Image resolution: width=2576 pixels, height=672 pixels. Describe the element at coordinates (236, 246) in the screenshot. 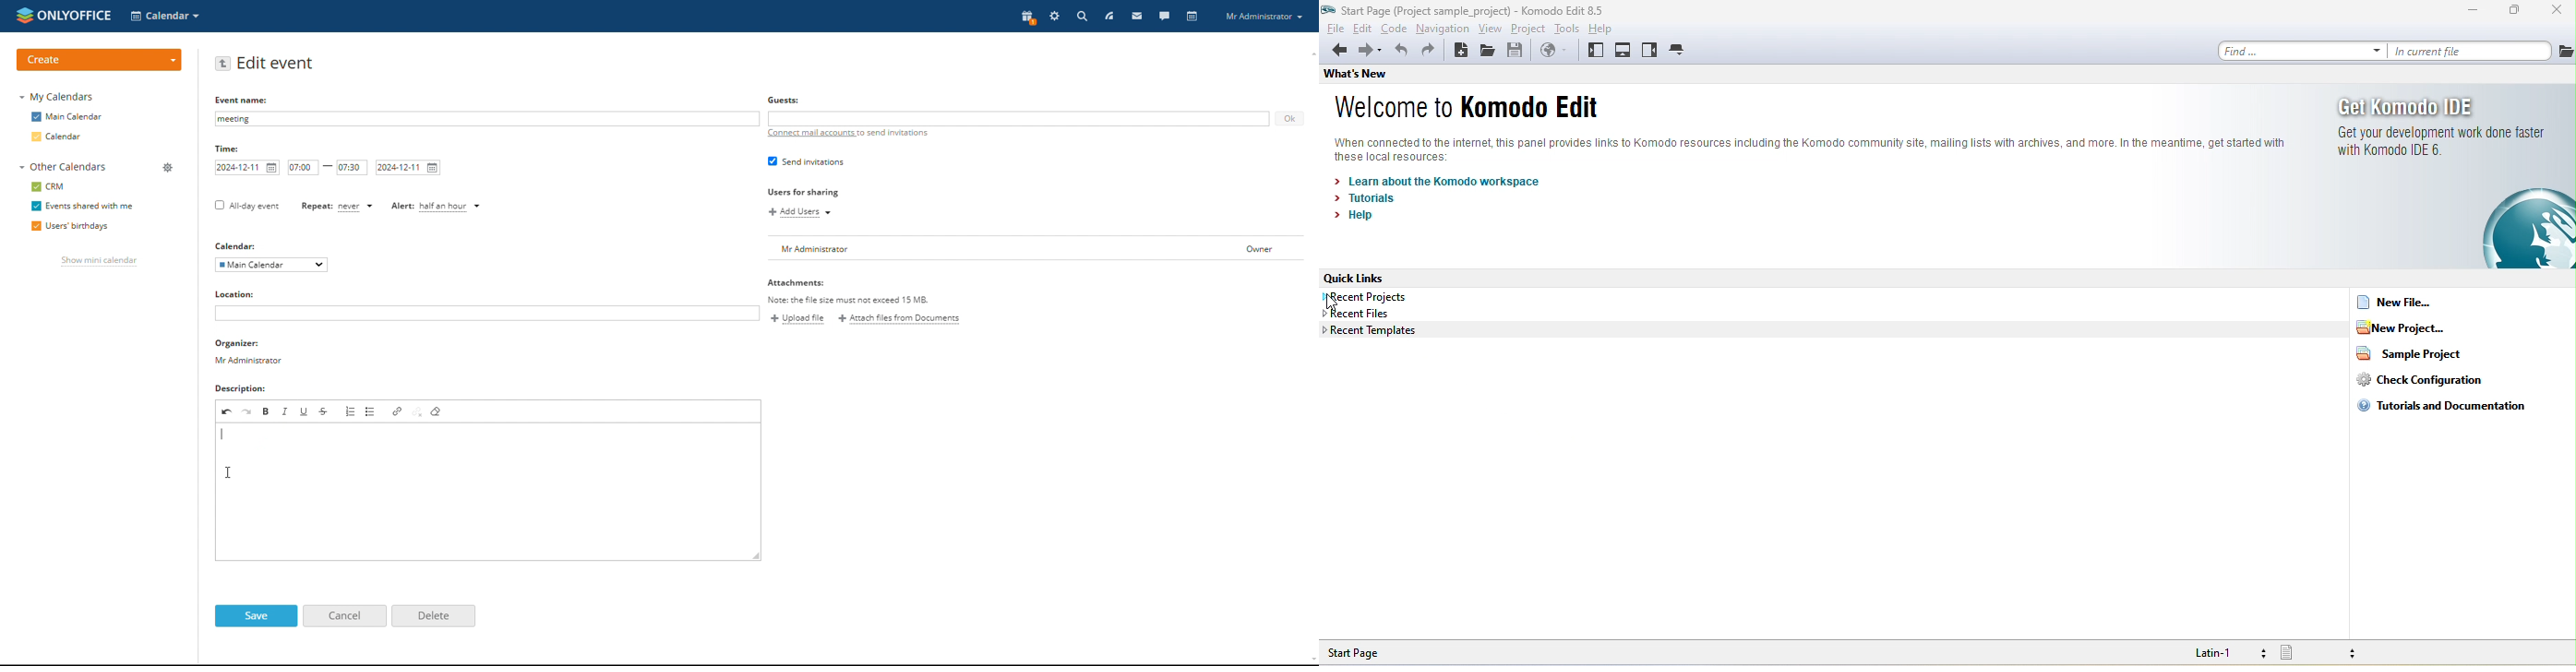

I see `Calendar:` at that location.